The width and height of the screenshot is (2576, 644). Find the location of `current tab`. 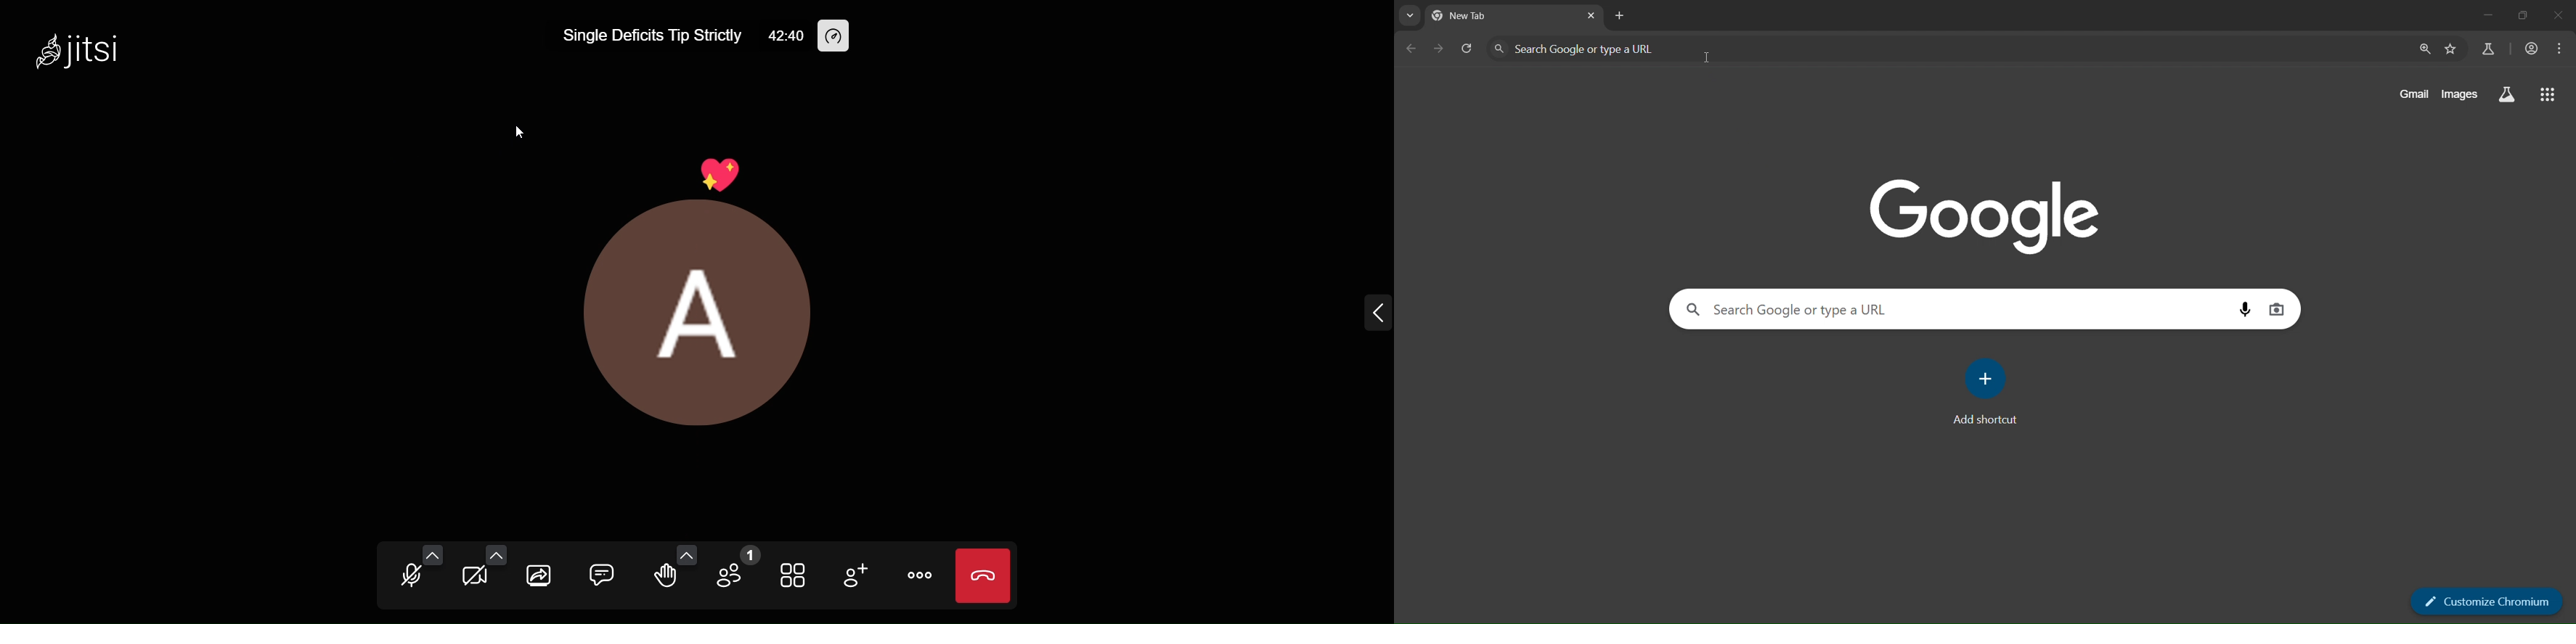

current tab is located at coordinates (1483, 15).